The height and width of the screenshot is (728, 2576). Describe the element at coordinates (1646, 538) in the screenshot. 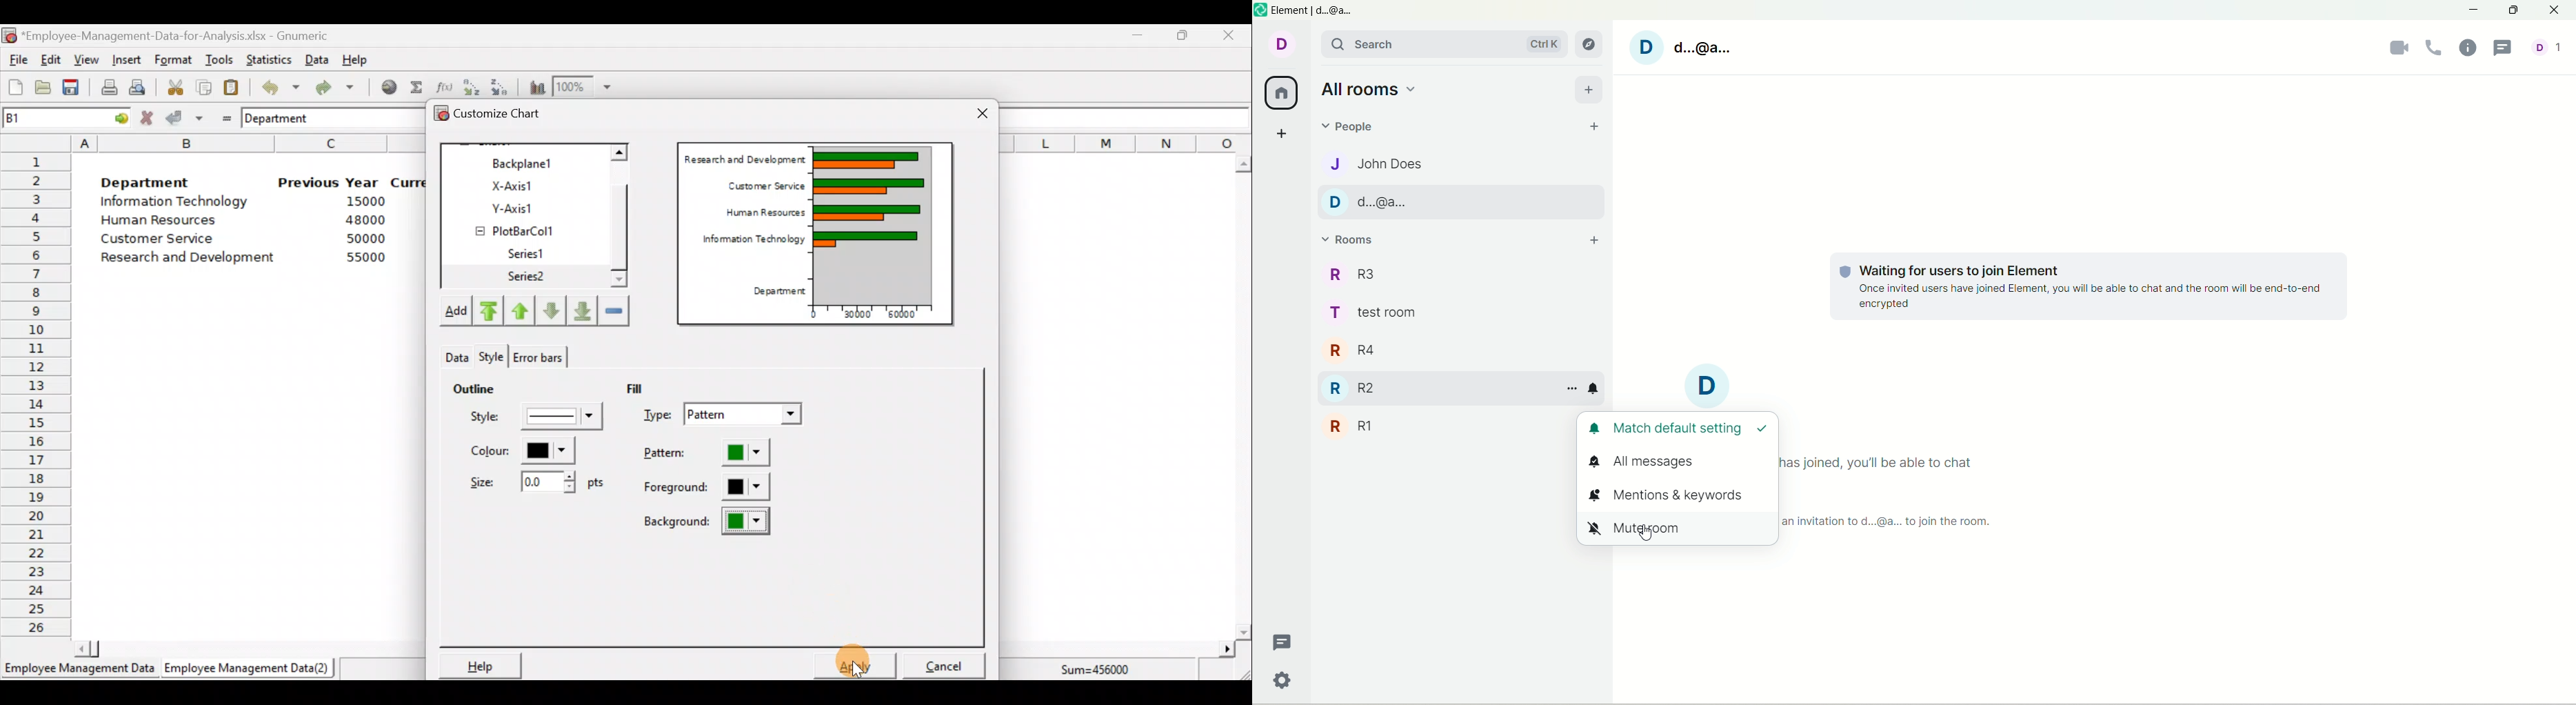

I see `cursor` at that location.